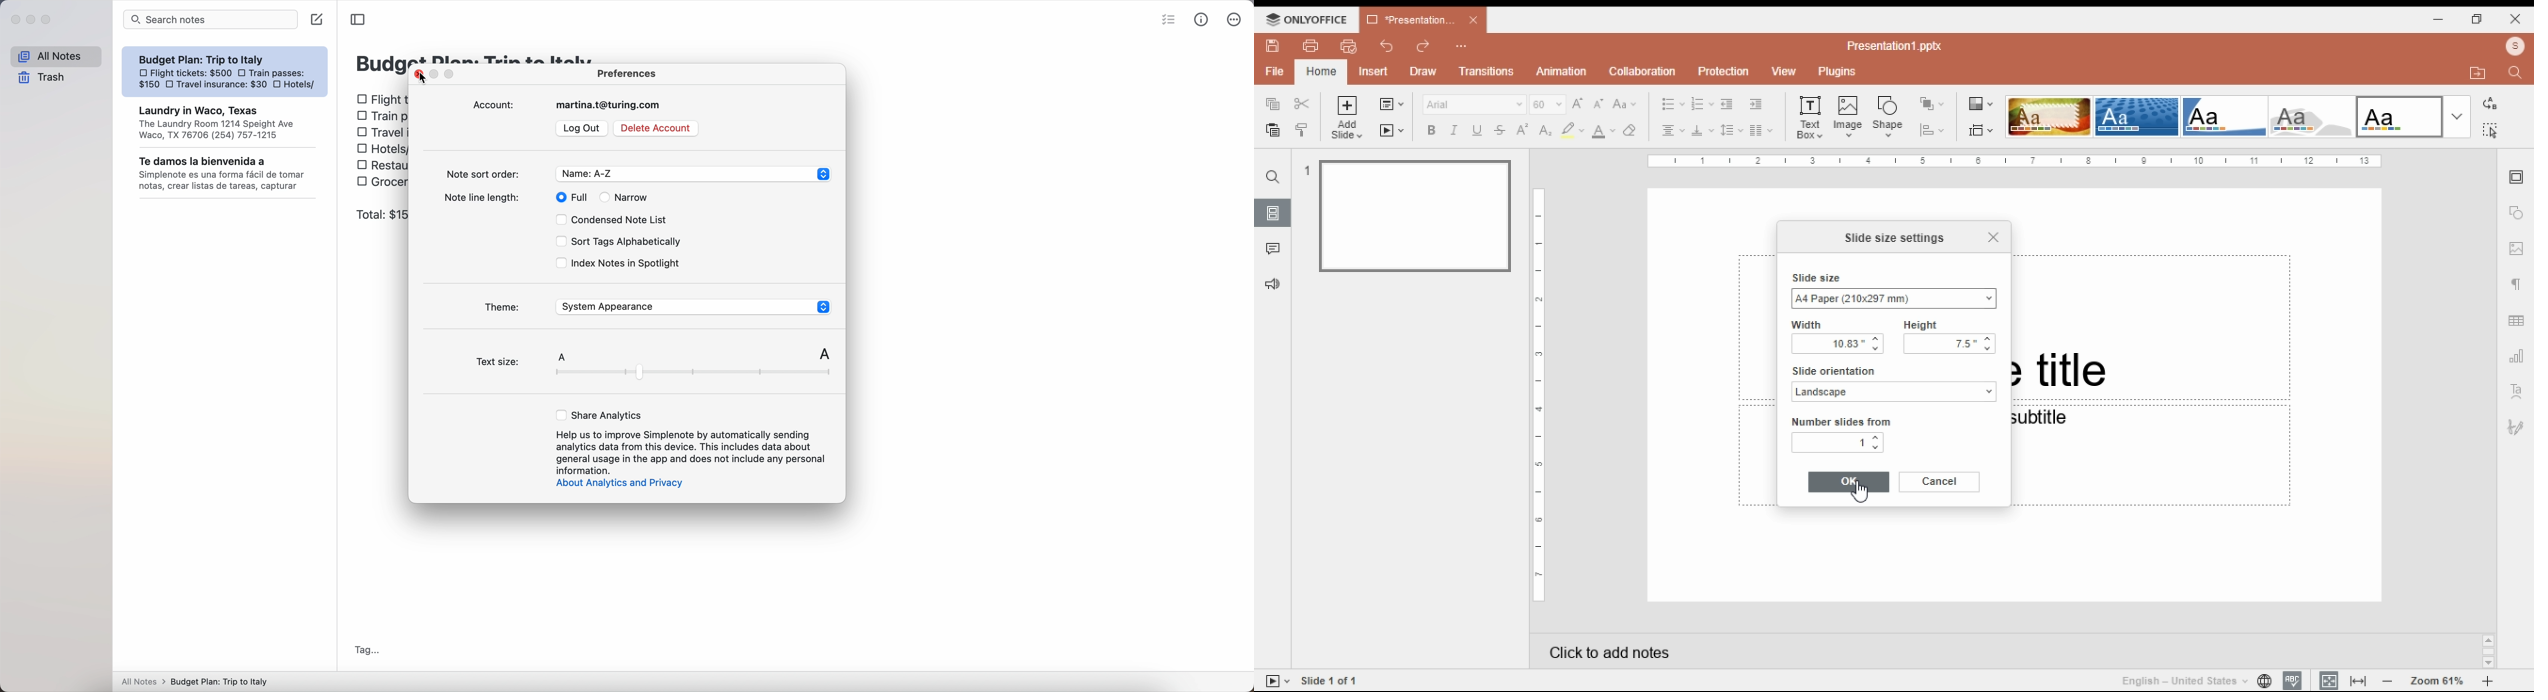  I want to click on change color theme, so click(1981, 104).